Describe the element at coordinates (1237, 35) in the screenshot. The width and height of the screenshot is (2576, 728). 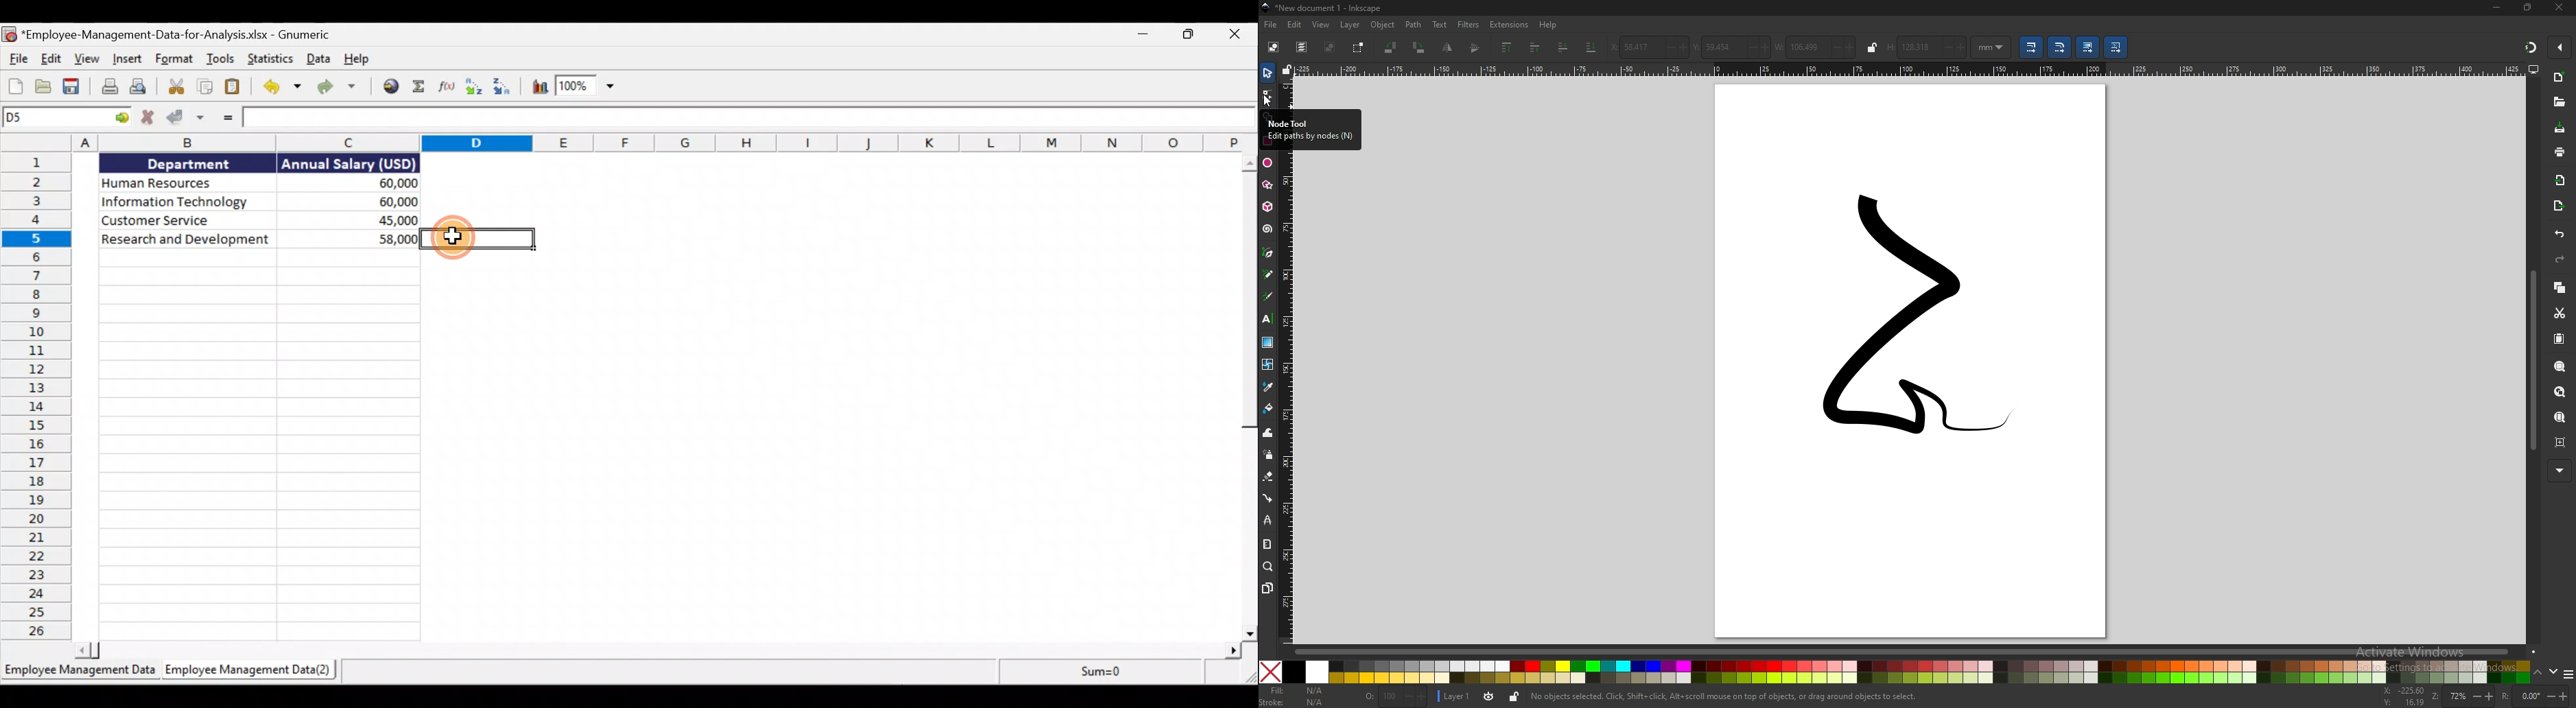
I see `Close` at that location.